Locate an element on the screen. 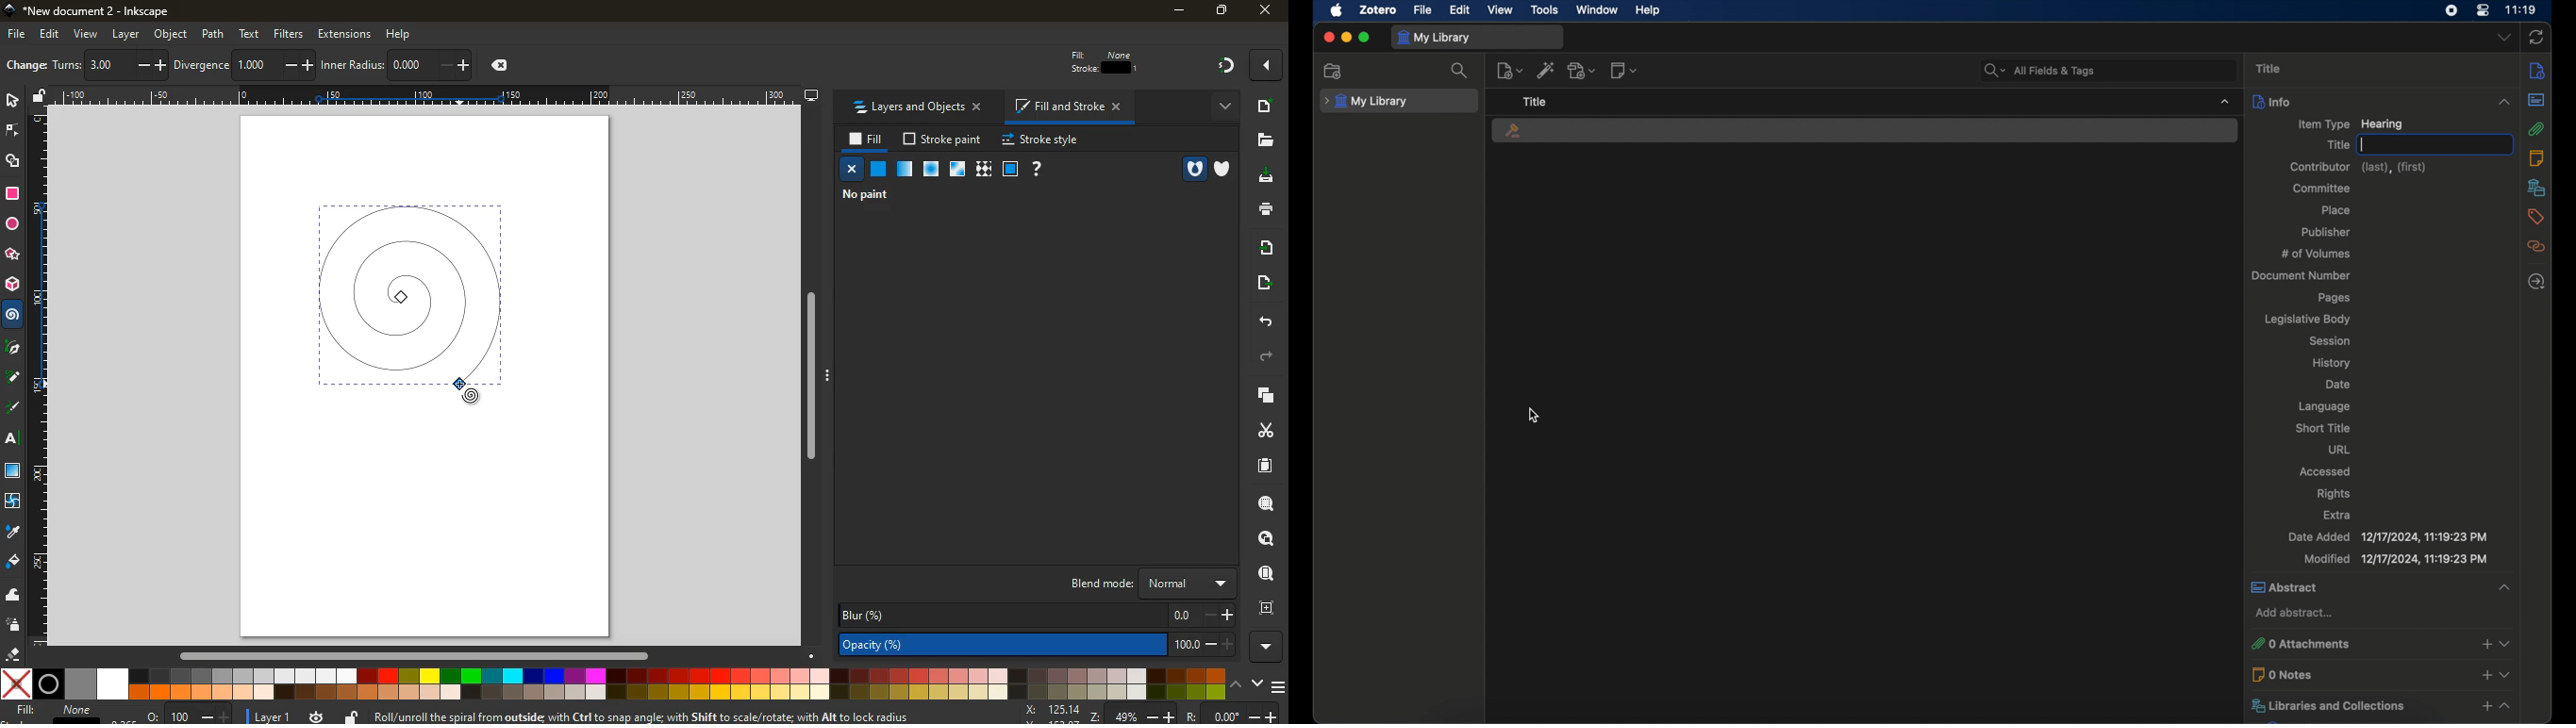 The image size is (2576, 728). circle is located at coordinates (14, 226).